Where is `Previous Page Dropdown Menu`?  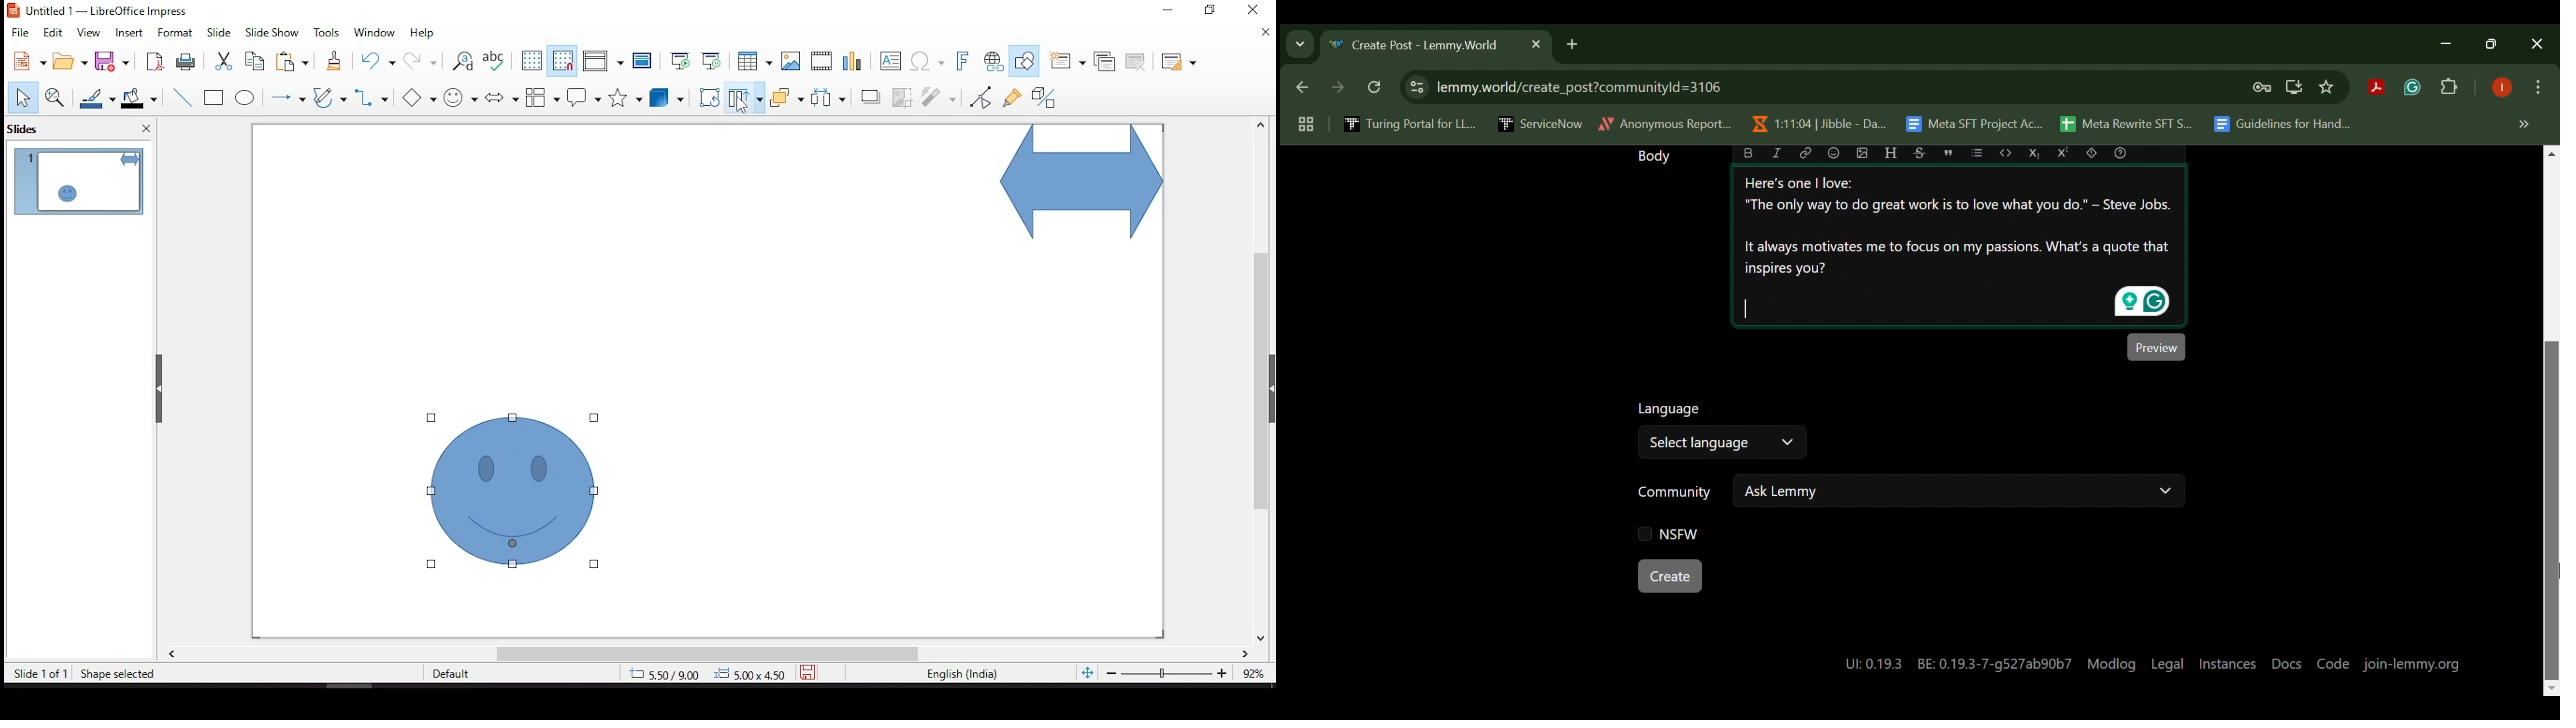
Previous Page Dropdown Menu is located at coordinates (1300, 45).